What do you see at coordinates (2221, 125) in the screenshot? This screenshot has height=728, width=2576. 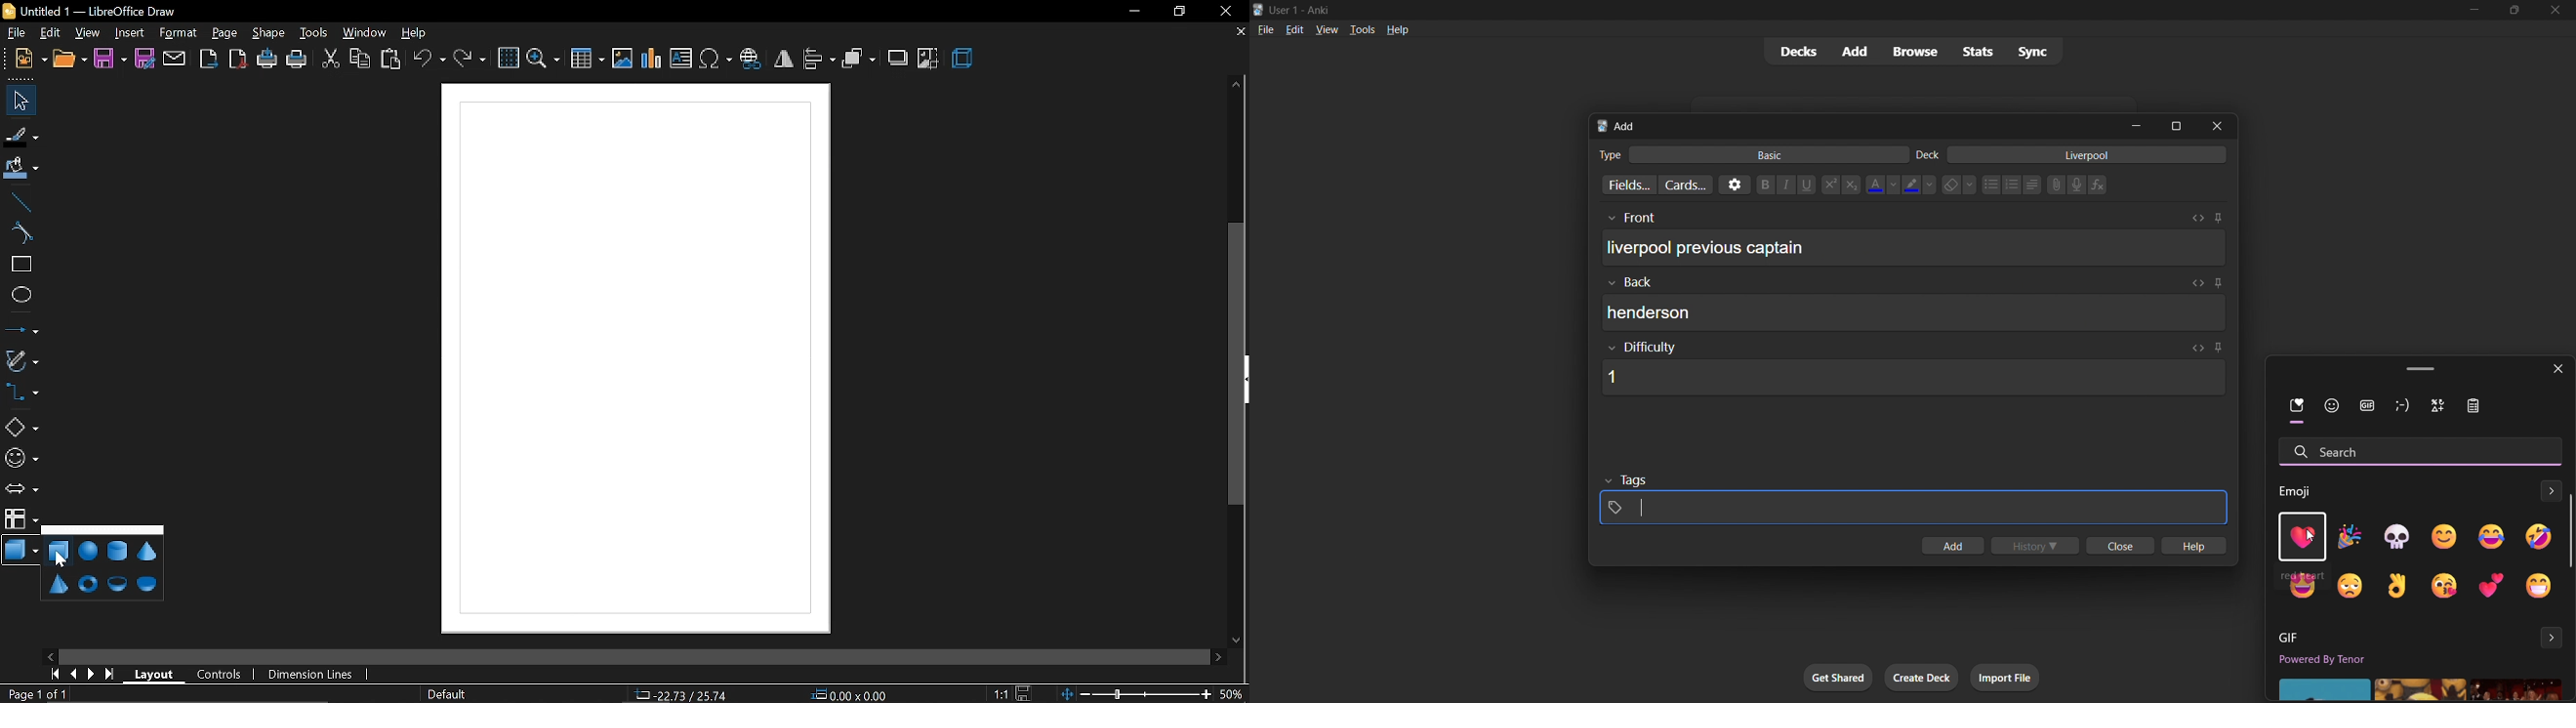 I see `close` at bounding box center [2221, 125].